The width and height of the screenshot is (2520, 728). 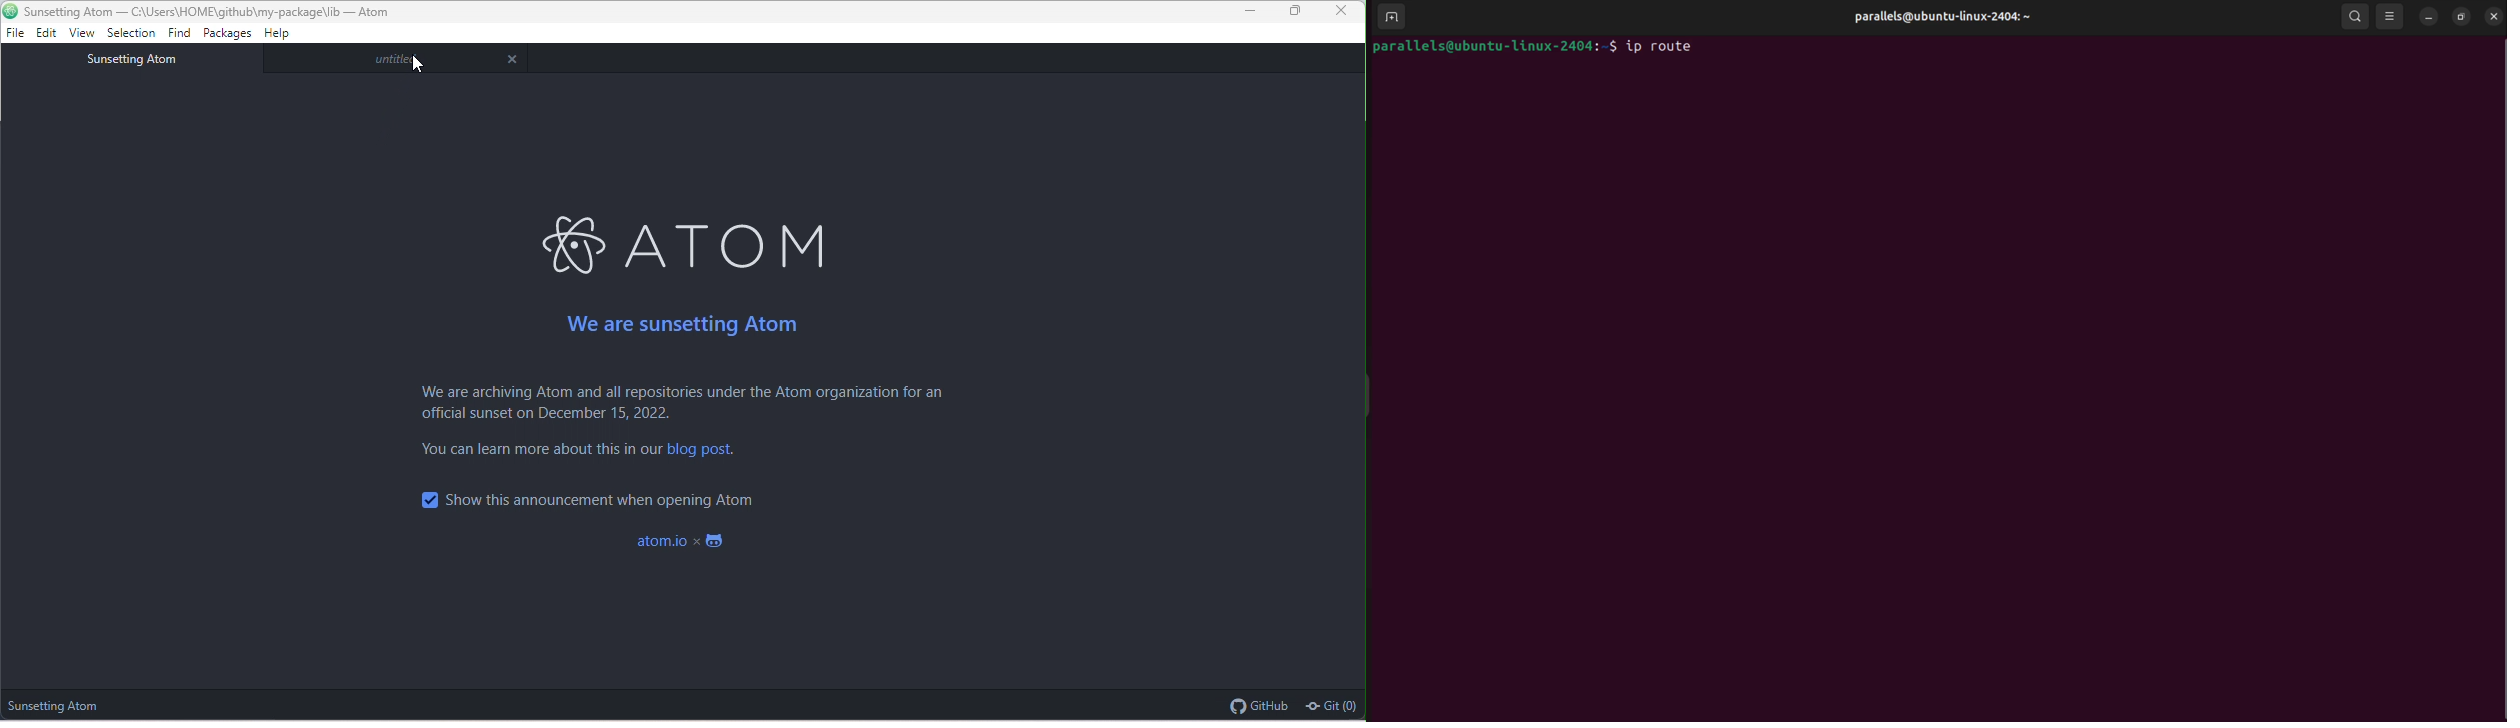 What do you see at coordinates (133, 60) in the screenshot?
I see `sunsetting atom` at bounding box center [133, 60].